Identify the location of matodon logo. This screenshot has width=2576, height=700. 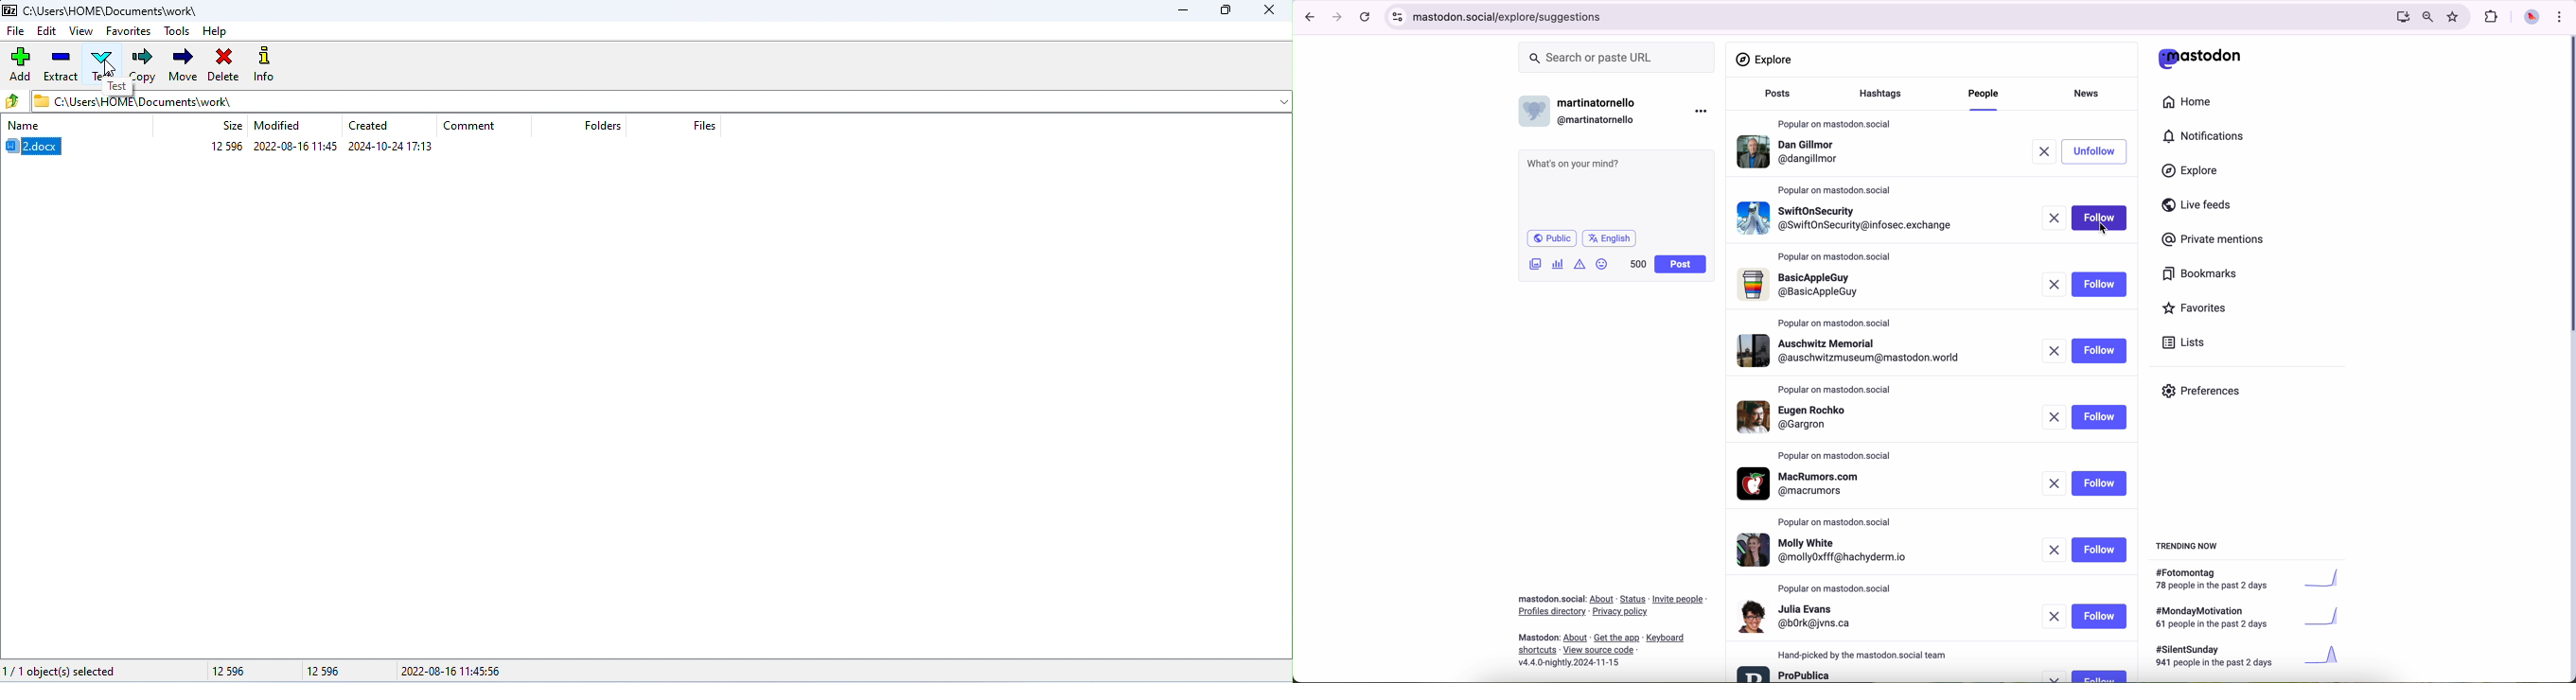
(2200, 58).